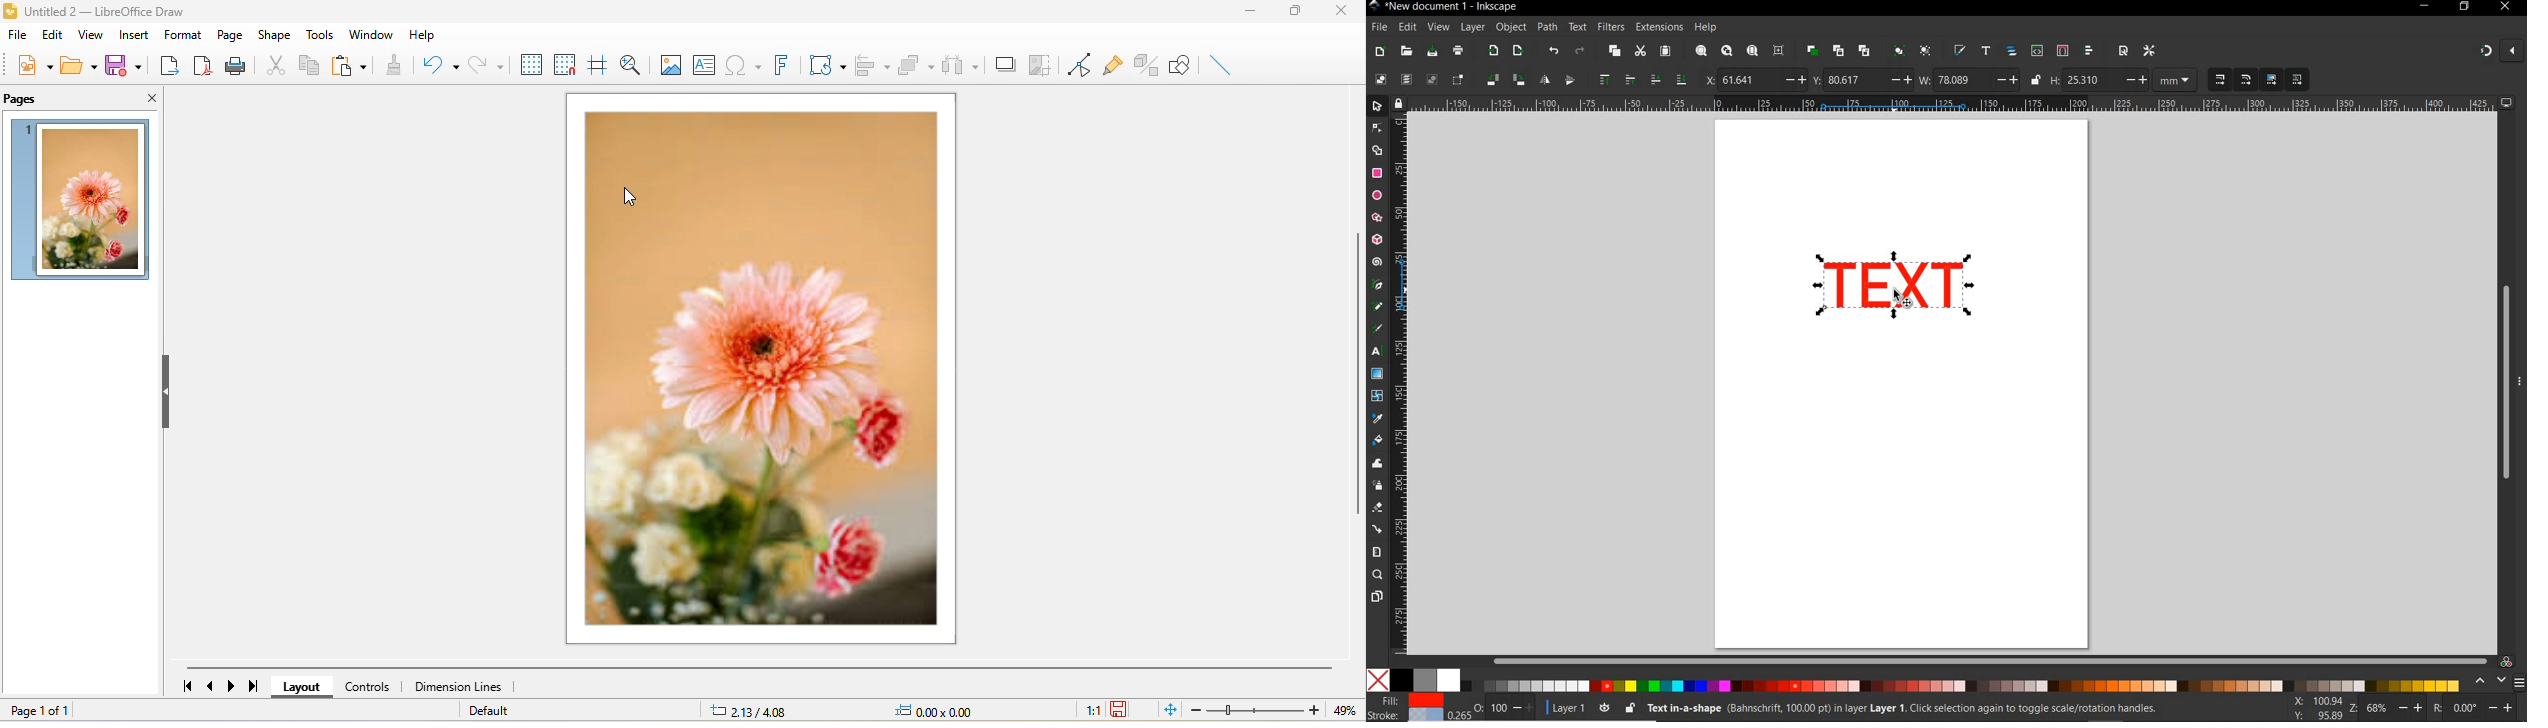 This screenshot has height=728, width=2548. What do you see at coordinates (1782, 50) in the screenshot?
I see `zoom center page` at bounding box center [1782, 50].